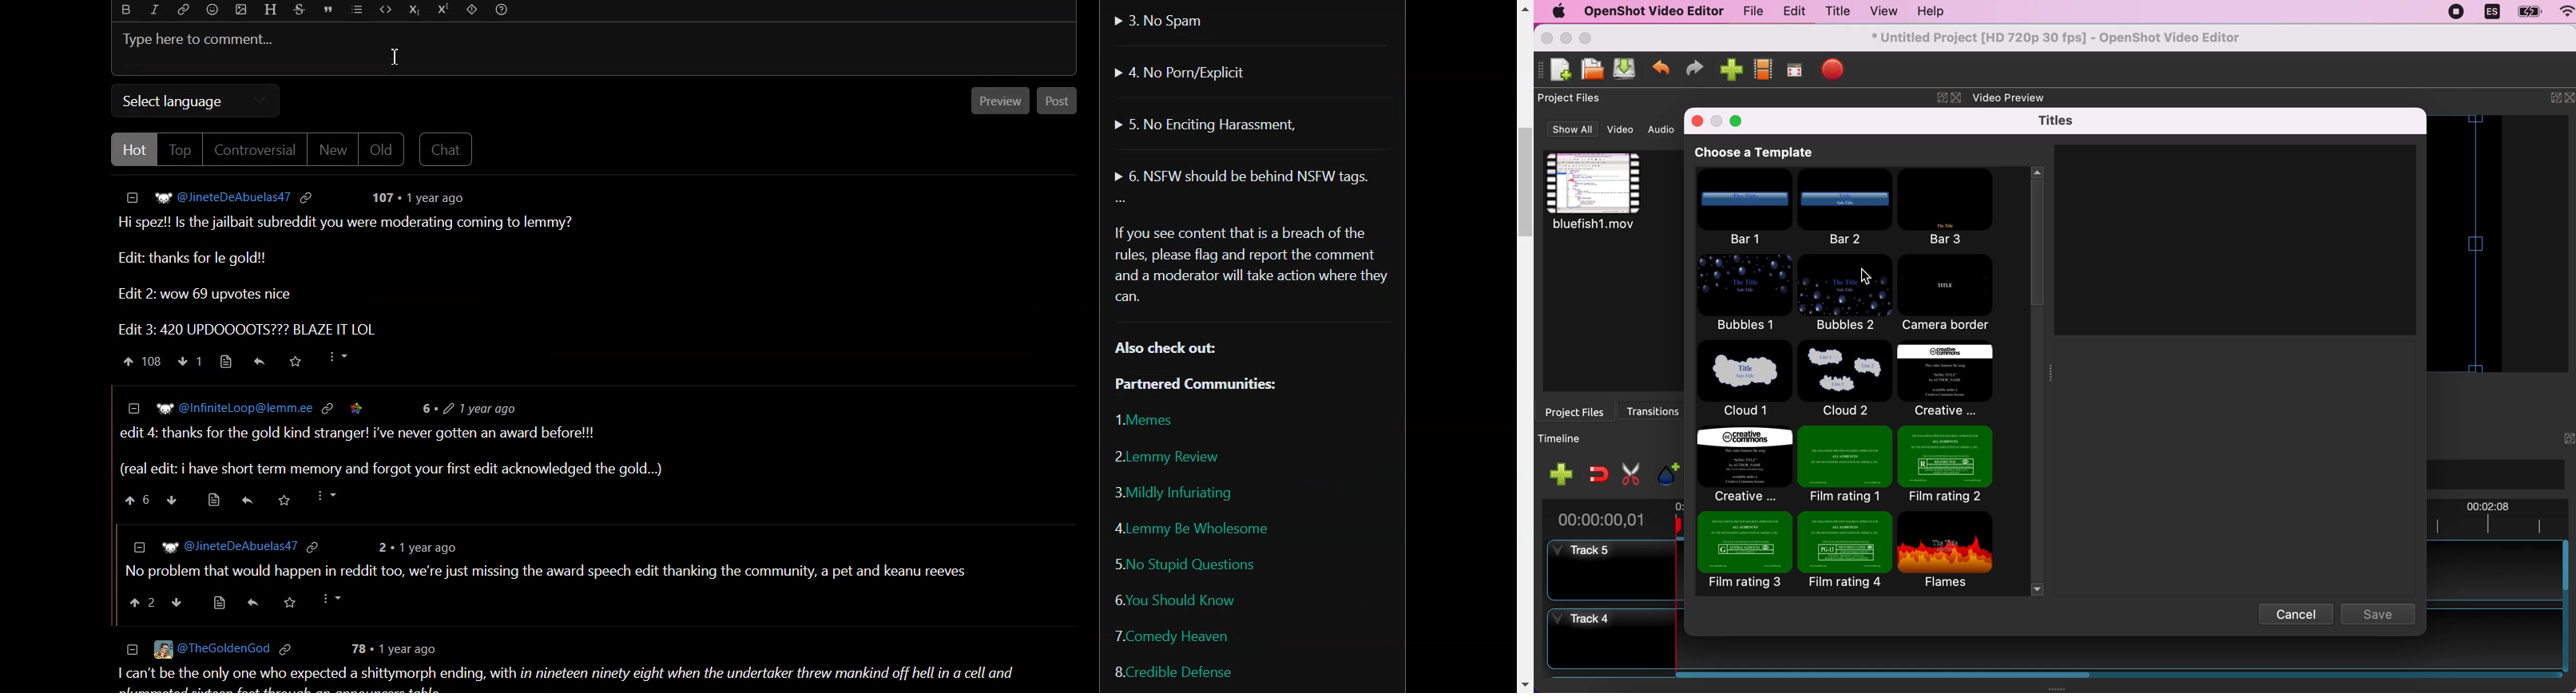 The width and height of the screenshot is (2576, 700). Describe the element at coordinates (1611, 199) in the screenshot. I see `video` at that location.